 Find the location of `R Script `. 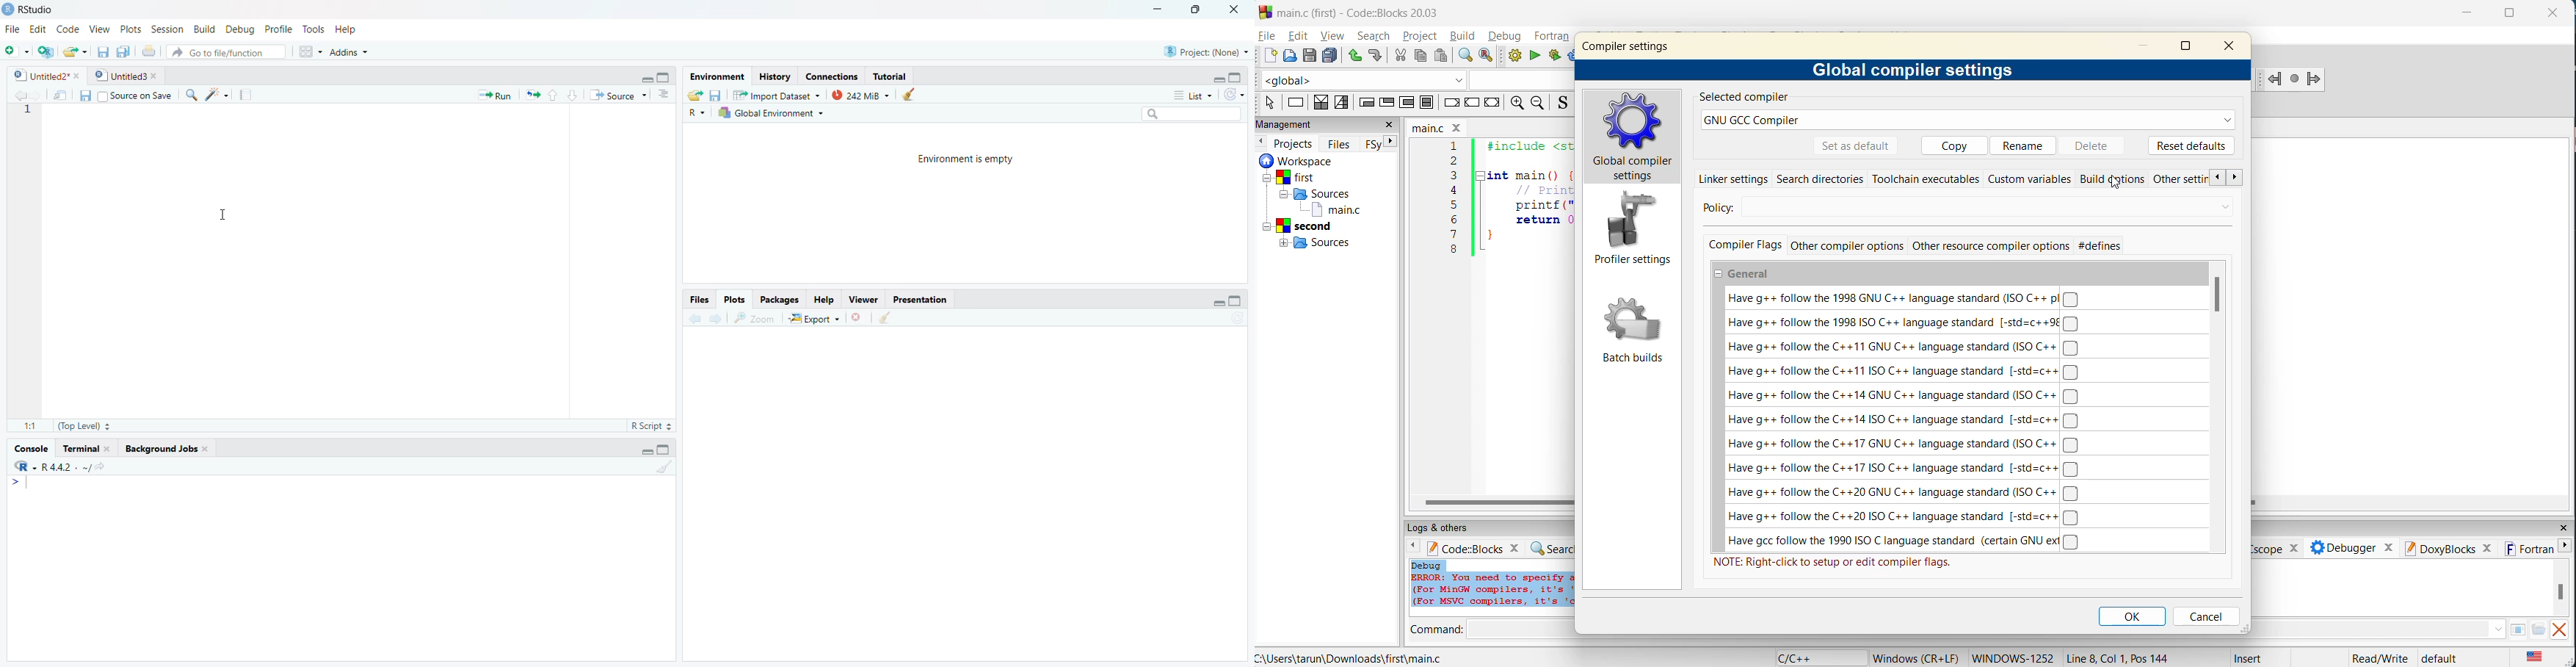

R Script  is located at coordinates (651, 426).